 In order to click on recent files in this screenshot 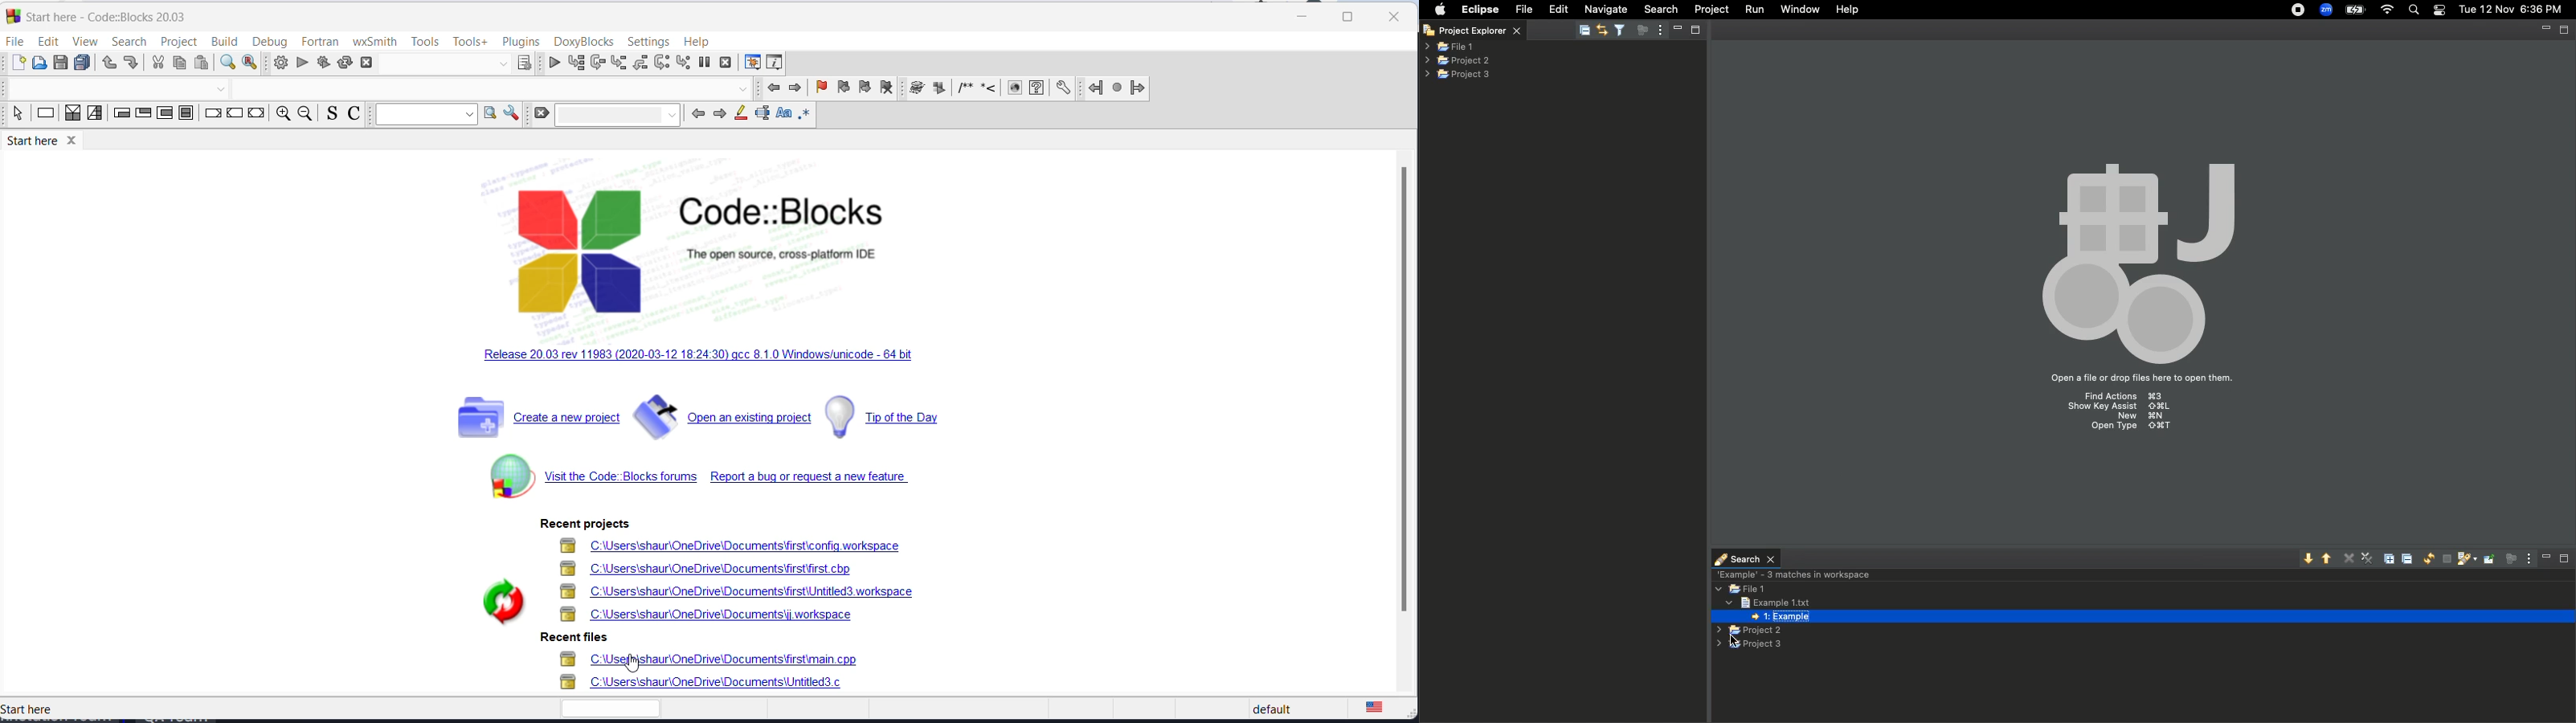, I will do `click(722, 674)`.